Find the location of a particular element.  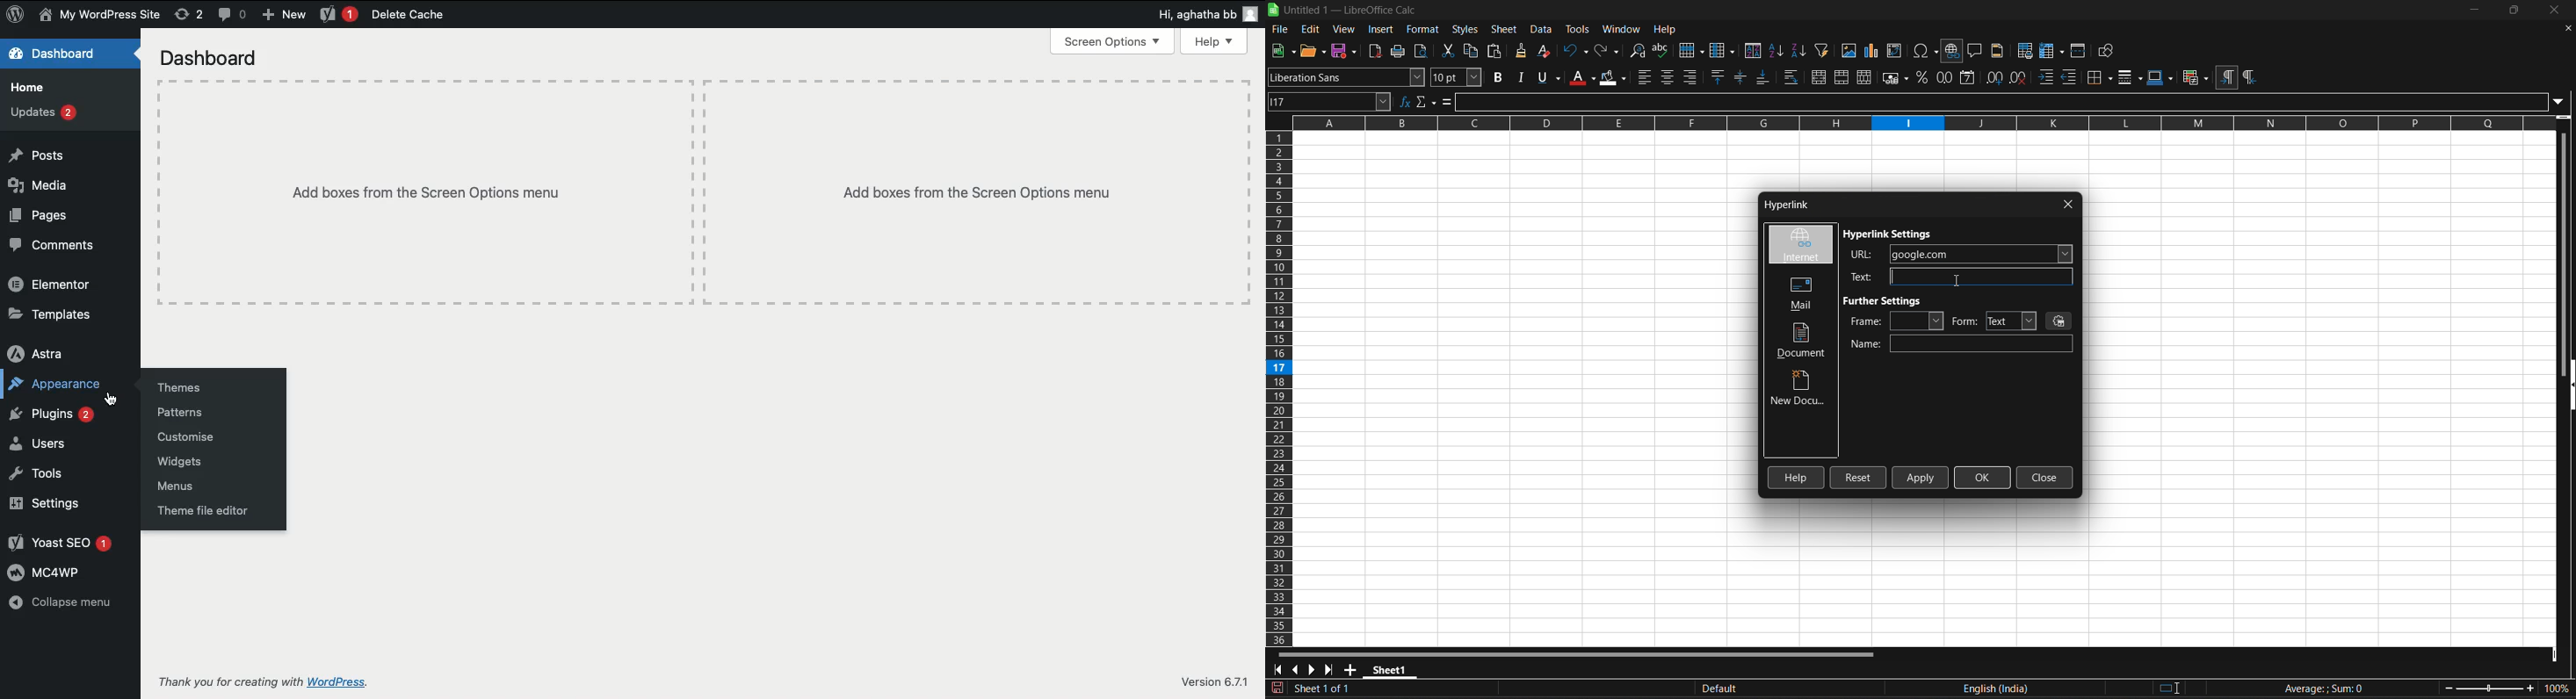

standard selection is located at coordinates (2171, 689).